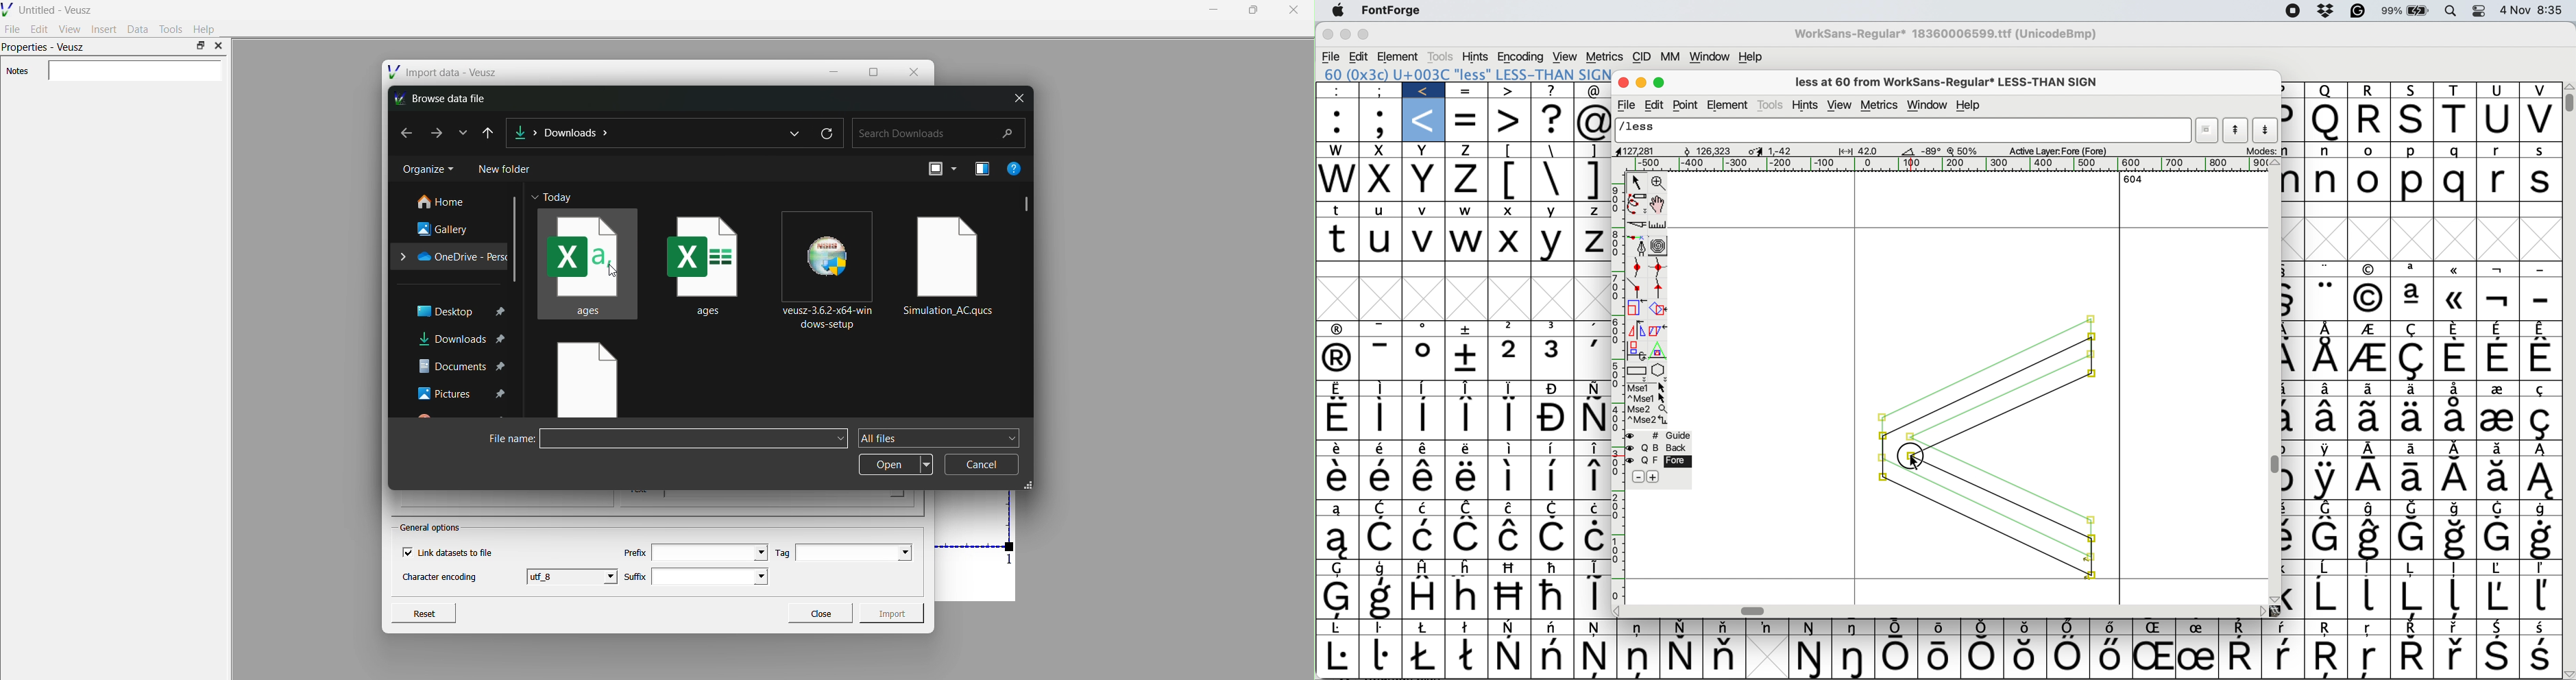 The height and width of the screenshot is (700, 2576). What do you see at coordinates (1659, 460) in the screenshot?
I see `fore` at bounding box center [1659, 460].